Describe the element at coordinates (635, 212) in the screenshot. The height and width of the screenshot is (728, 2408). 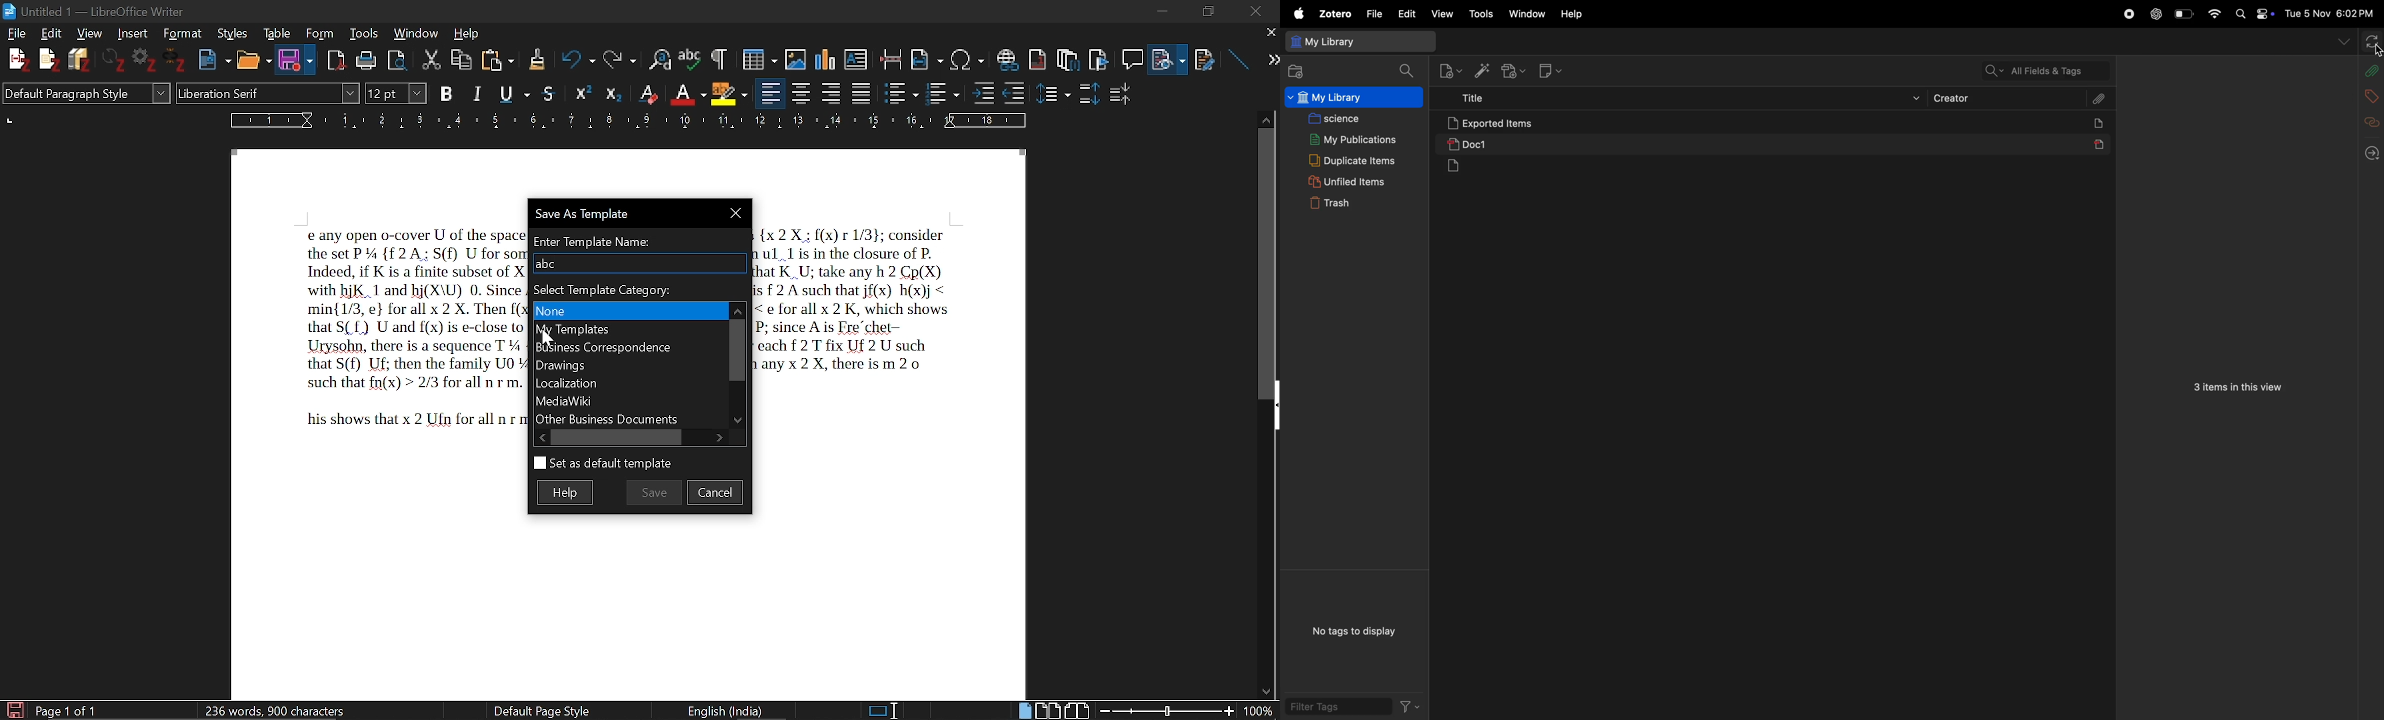
I see `Save as template` at that location.